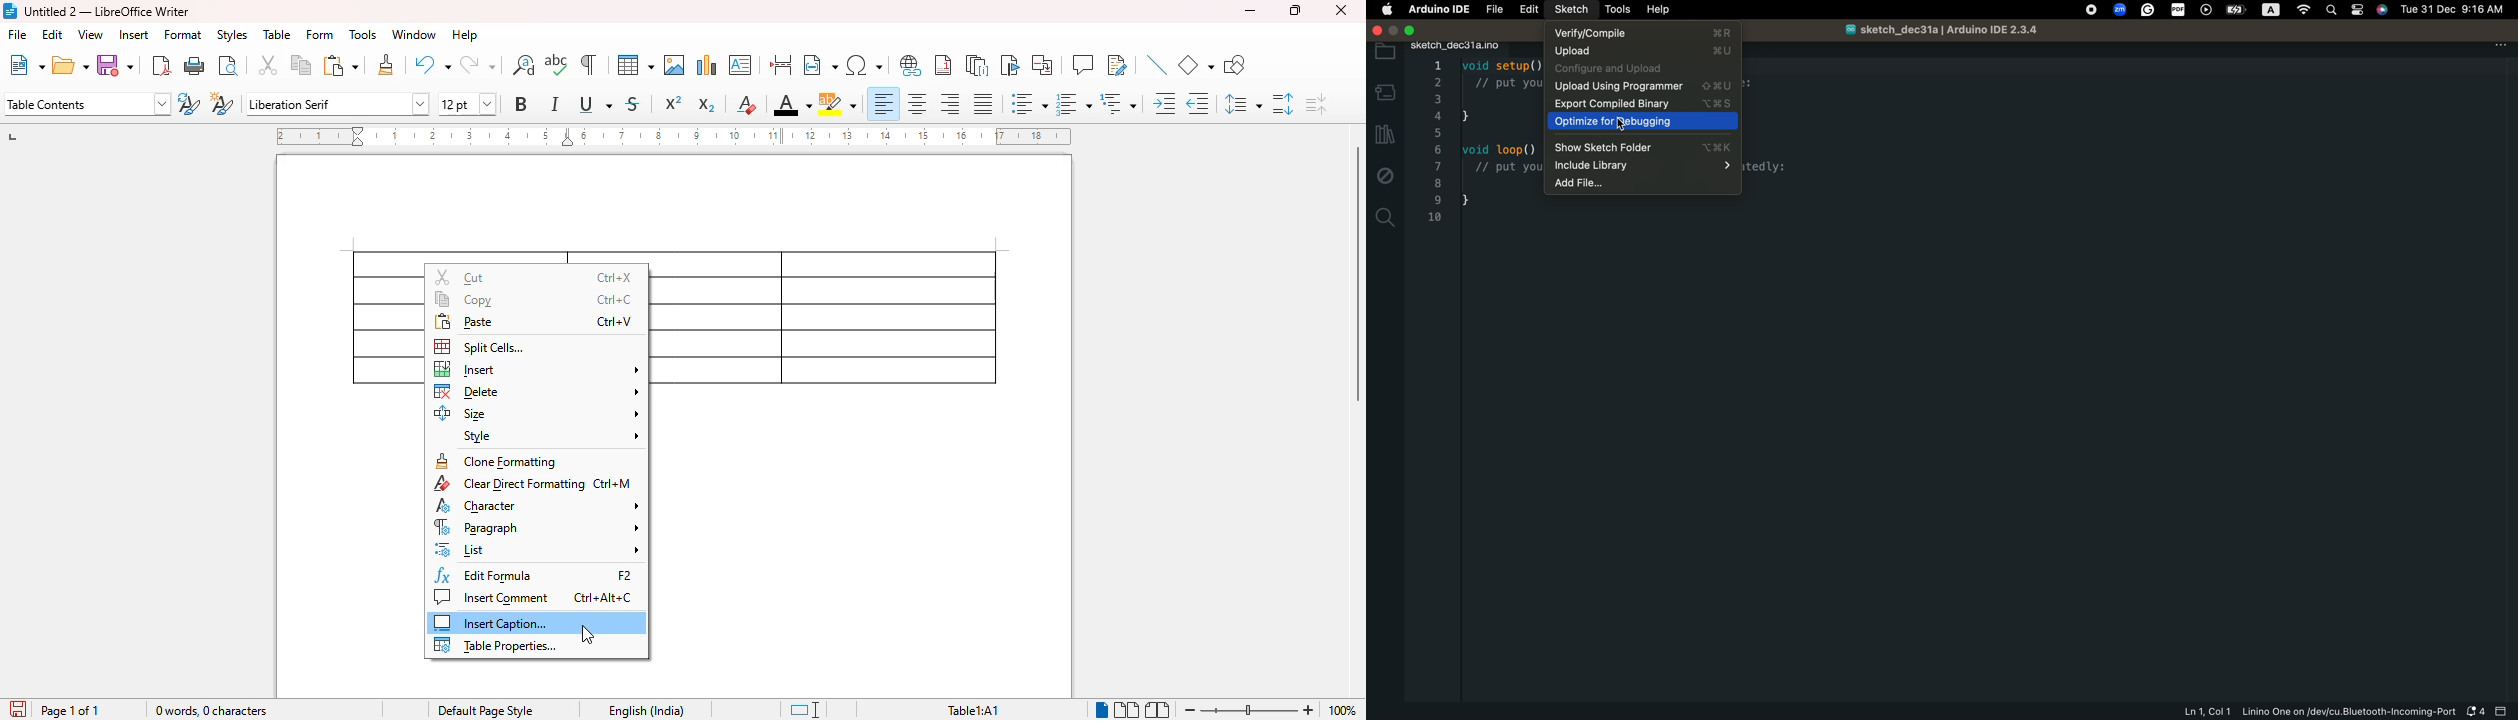  What do you see at coordinates (71, 710) in the screenshot?
I see `page 1 of 1` at bounding box center [71, 710].